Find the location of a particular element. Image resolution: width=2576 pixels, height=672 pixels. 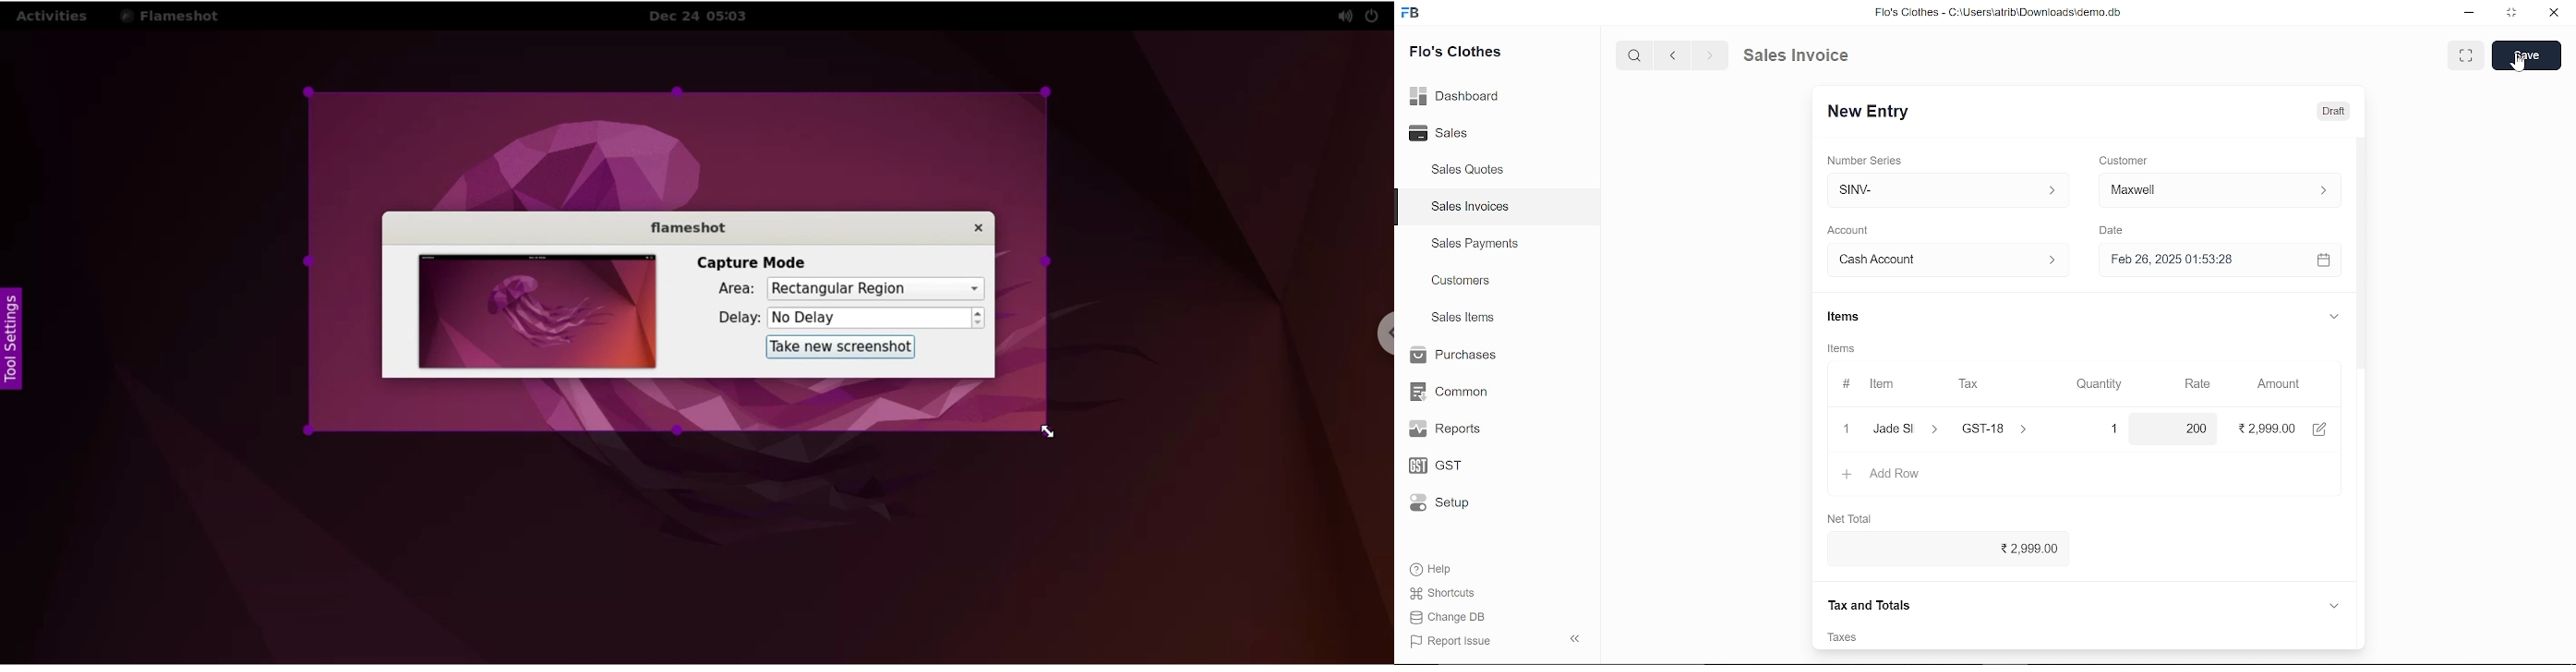

Date is located at coordinates (2111, 231).